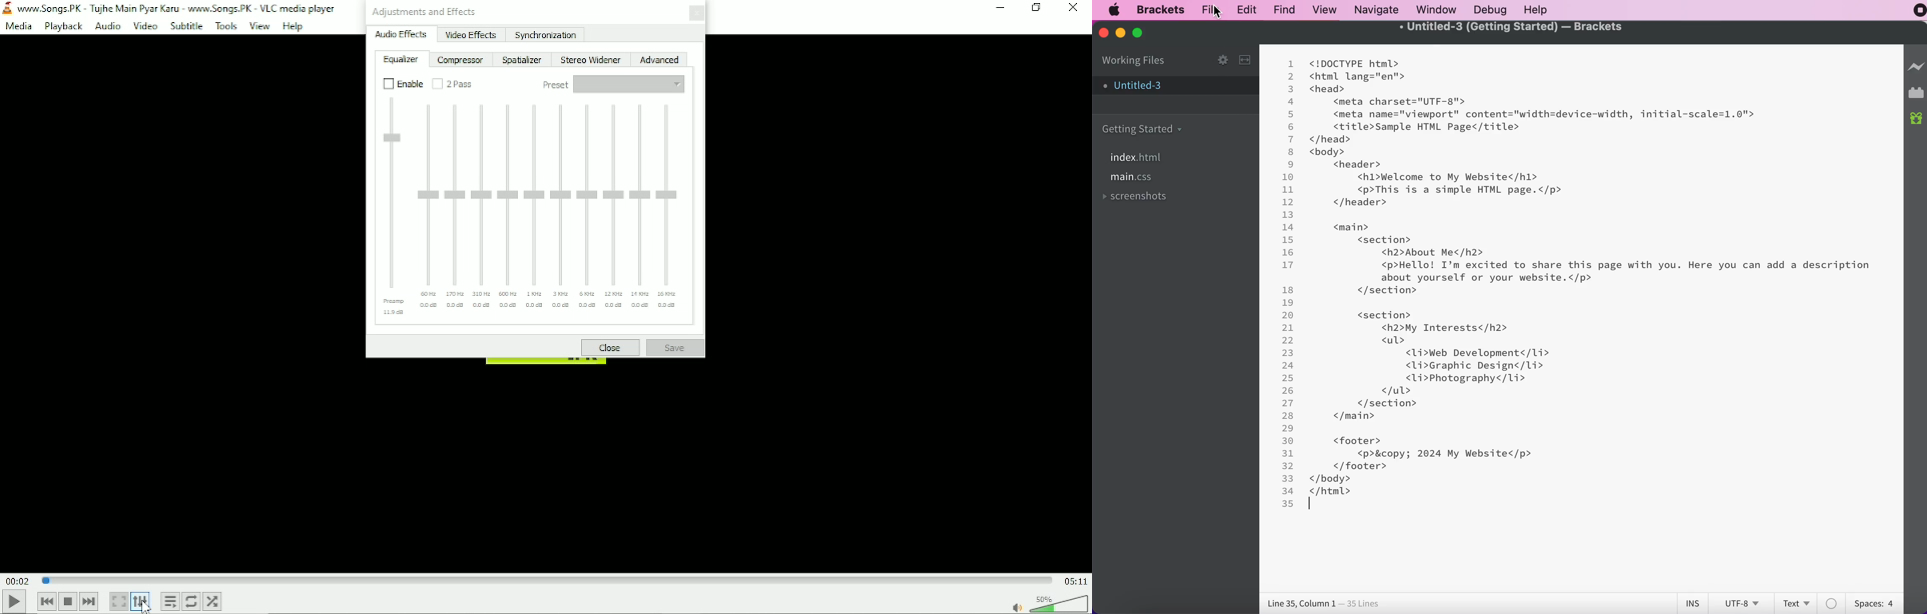 The image size is (1932, 616). I want to click on 5, so click(1291, 114).